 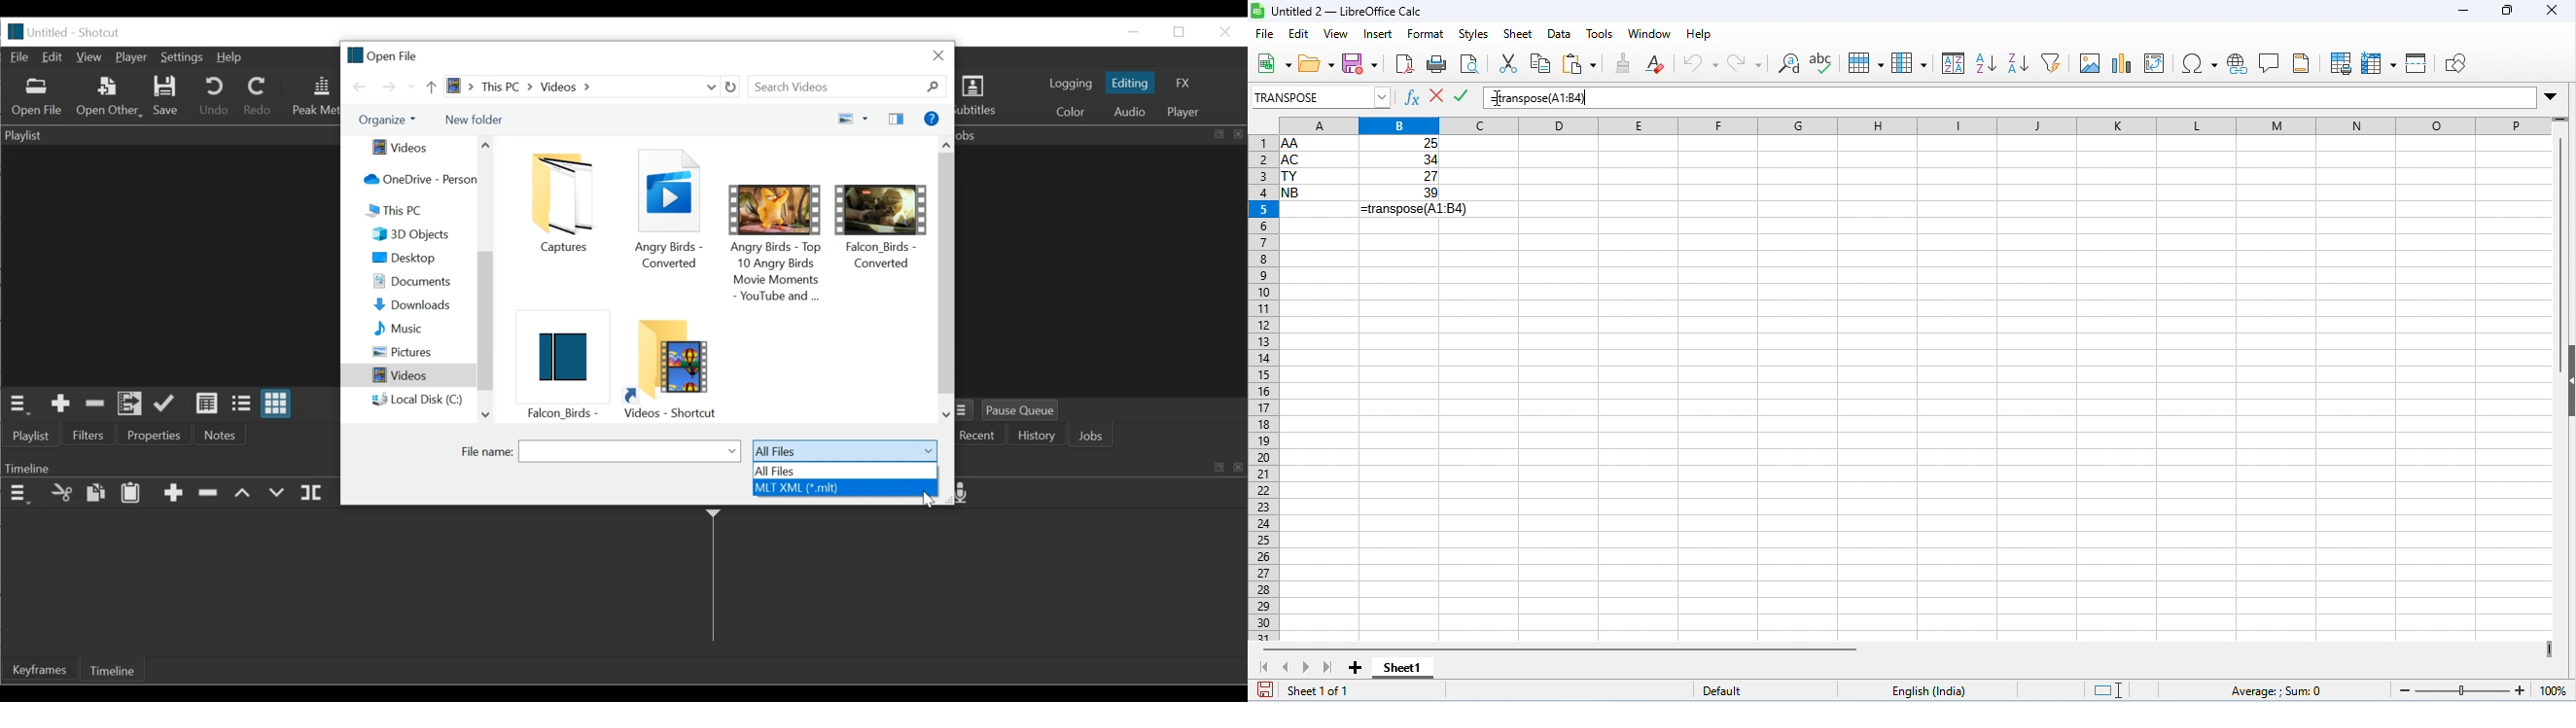 I want to click on Restore, so click(x=1181, y=32).